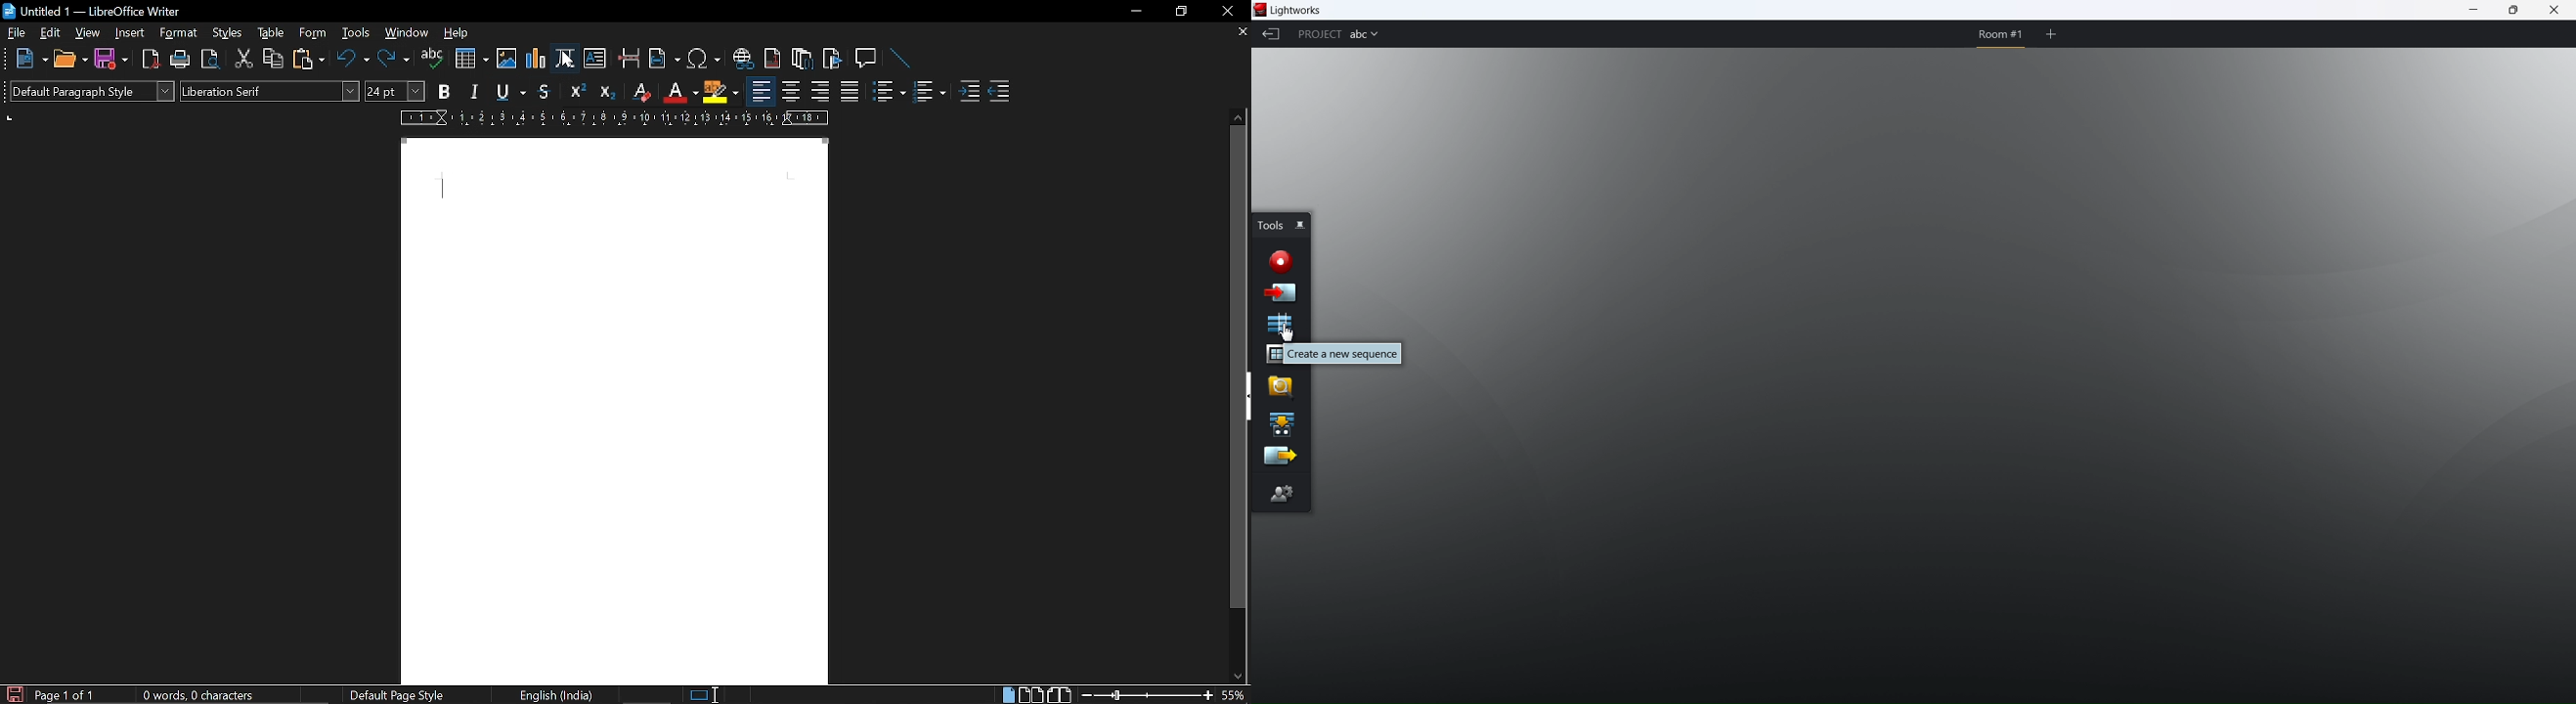 The width and height of the screenshot is (2576, 728). Describe the element at coordinates (11, 117) in the screenshot. I see `column options` at that location.